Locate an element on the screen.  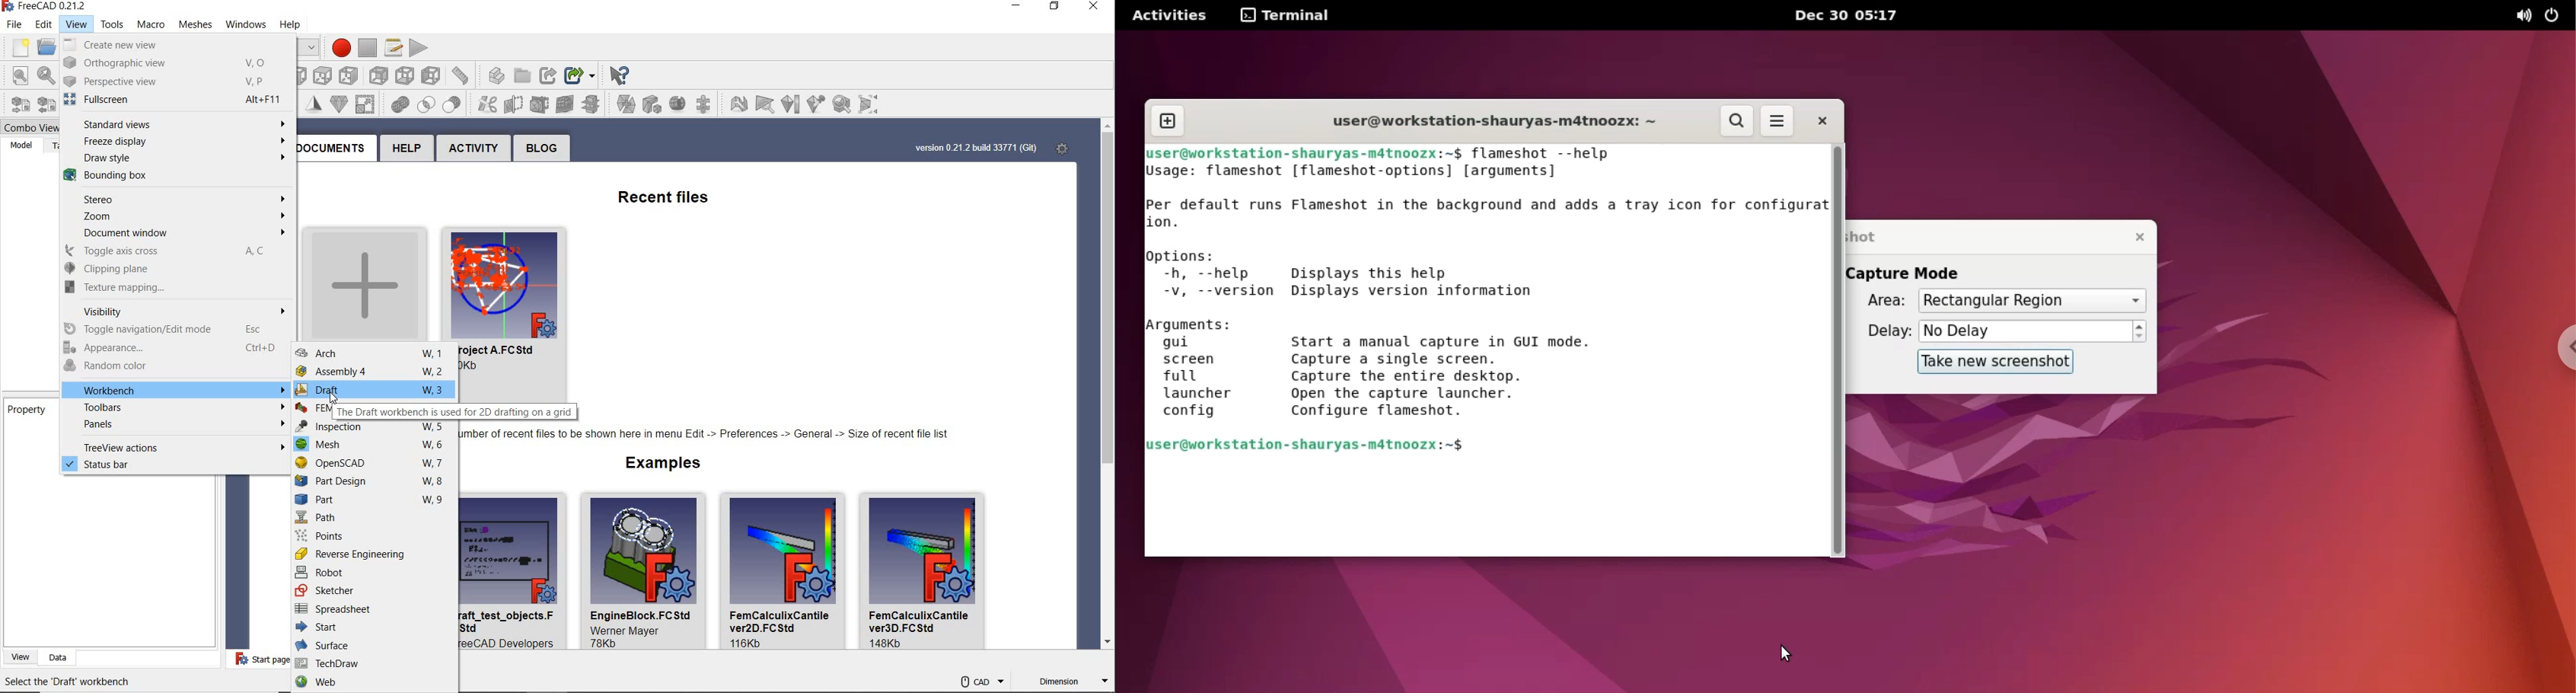
increment or decrement delay is located at coordinates (2140, 332).